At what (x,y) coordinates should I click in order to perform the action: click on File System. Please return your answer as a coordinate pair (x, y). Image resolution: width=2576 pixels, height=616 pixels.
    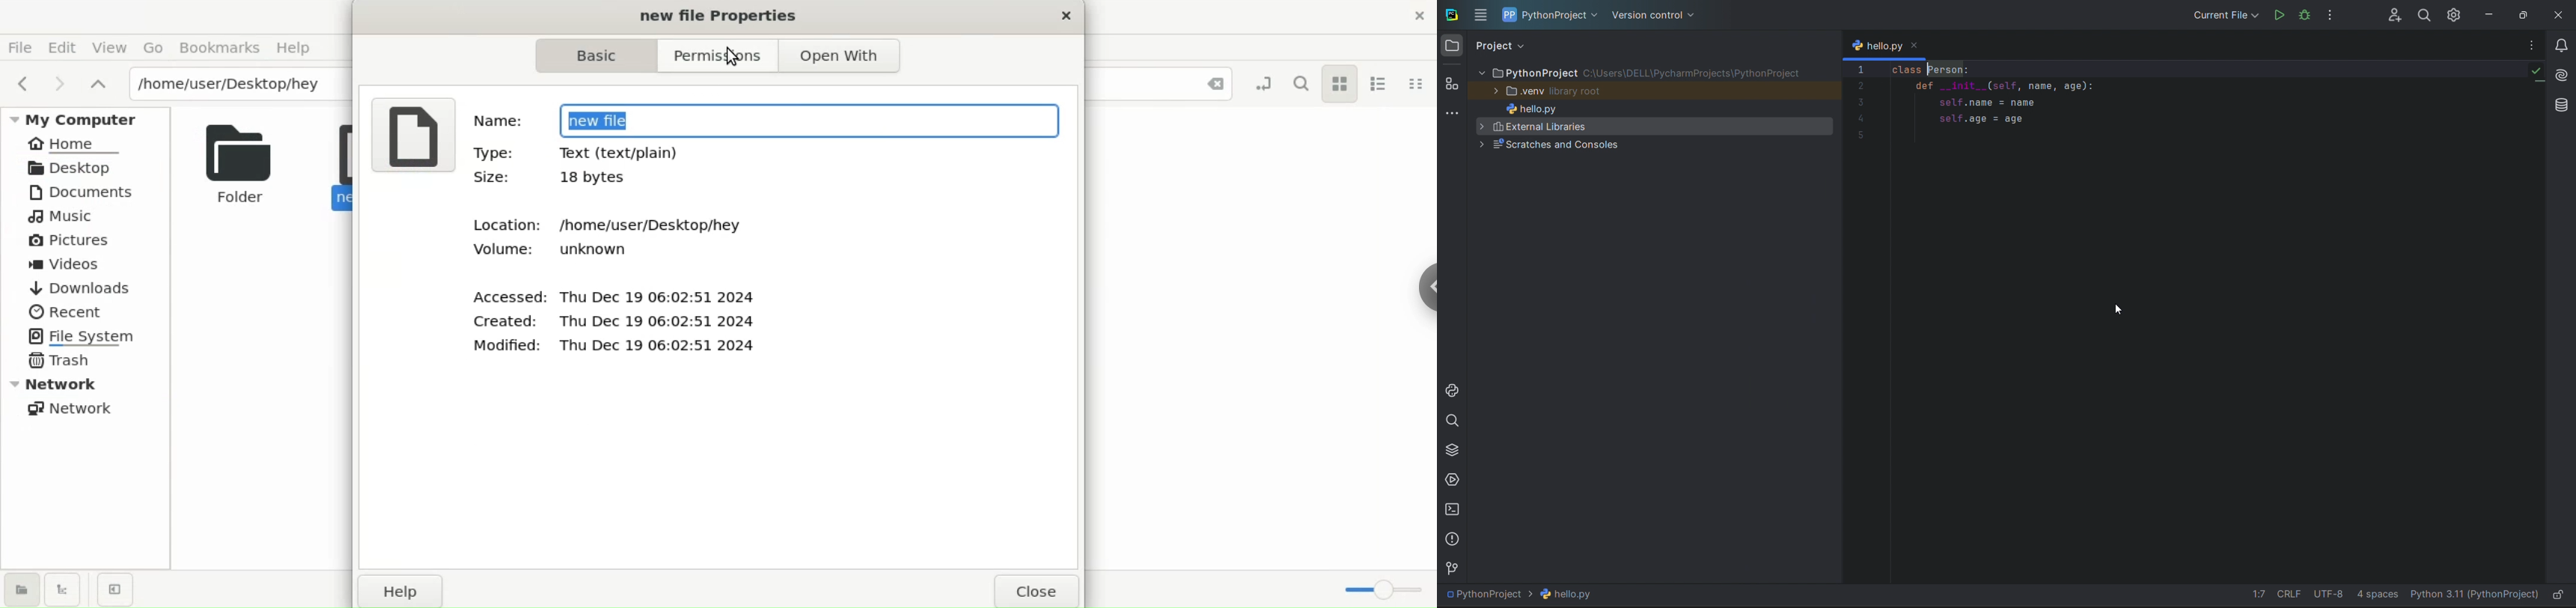
    Looking at the image, I should click on (88, 335).